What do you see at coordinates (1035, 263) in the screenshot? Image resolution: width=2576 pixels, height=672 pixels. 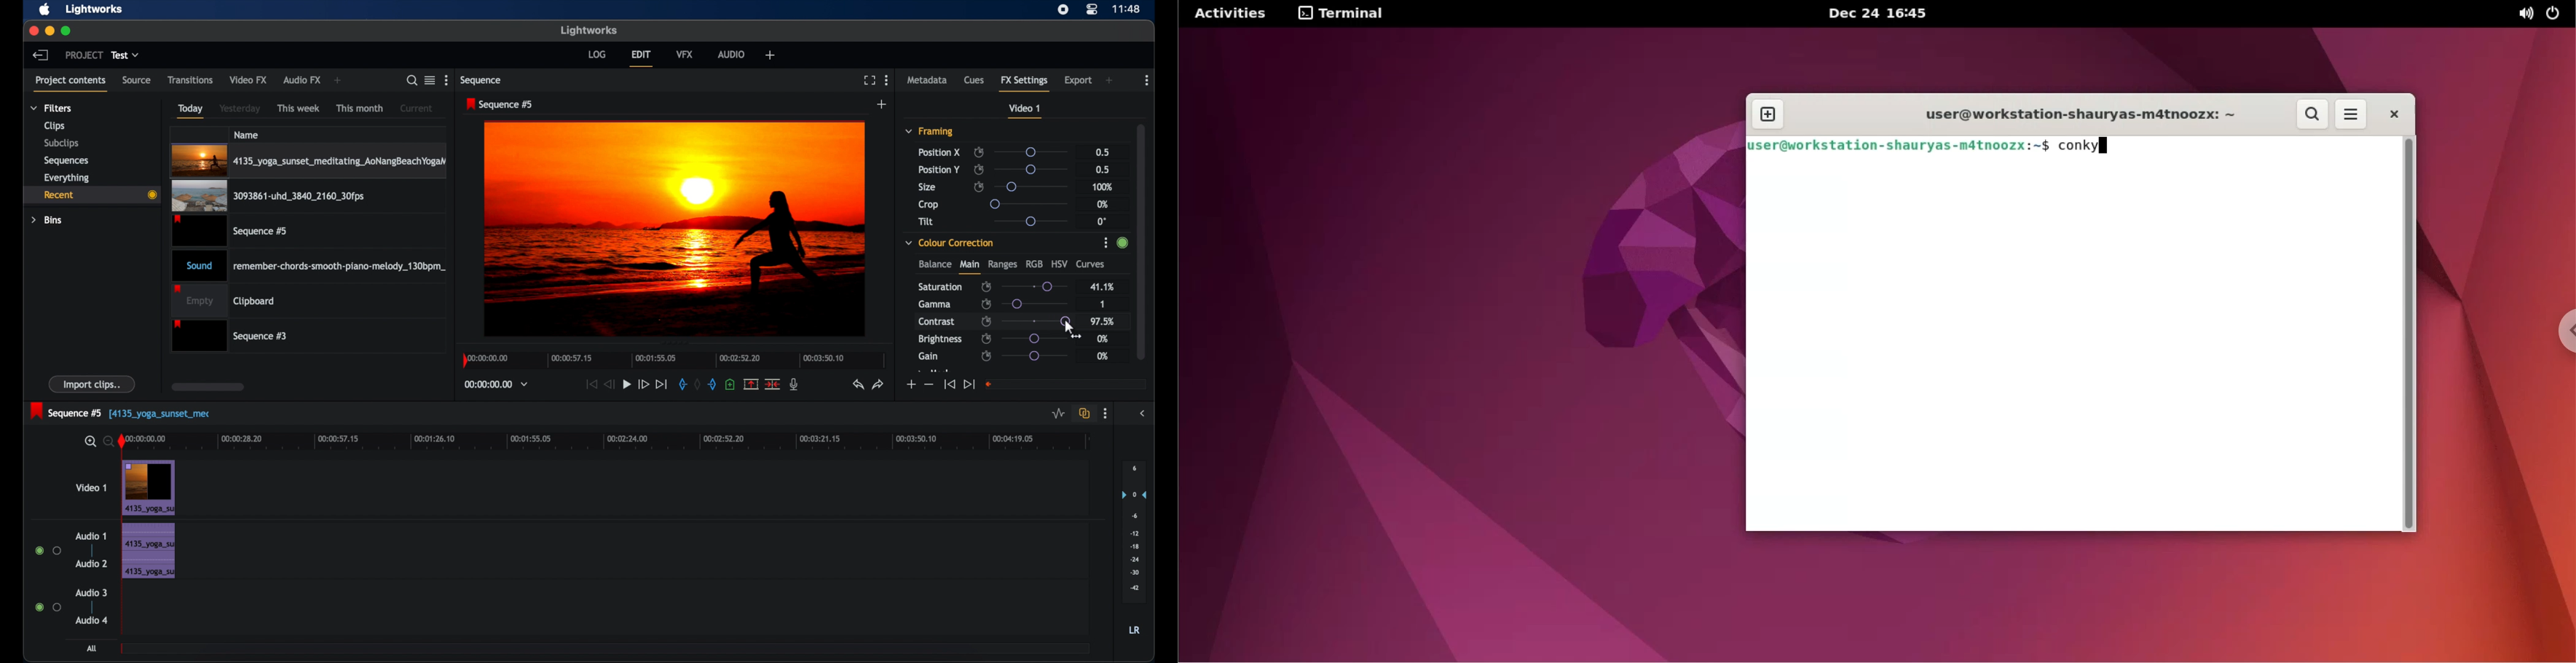 I see `rgb` at bounding box center [1035, 263].